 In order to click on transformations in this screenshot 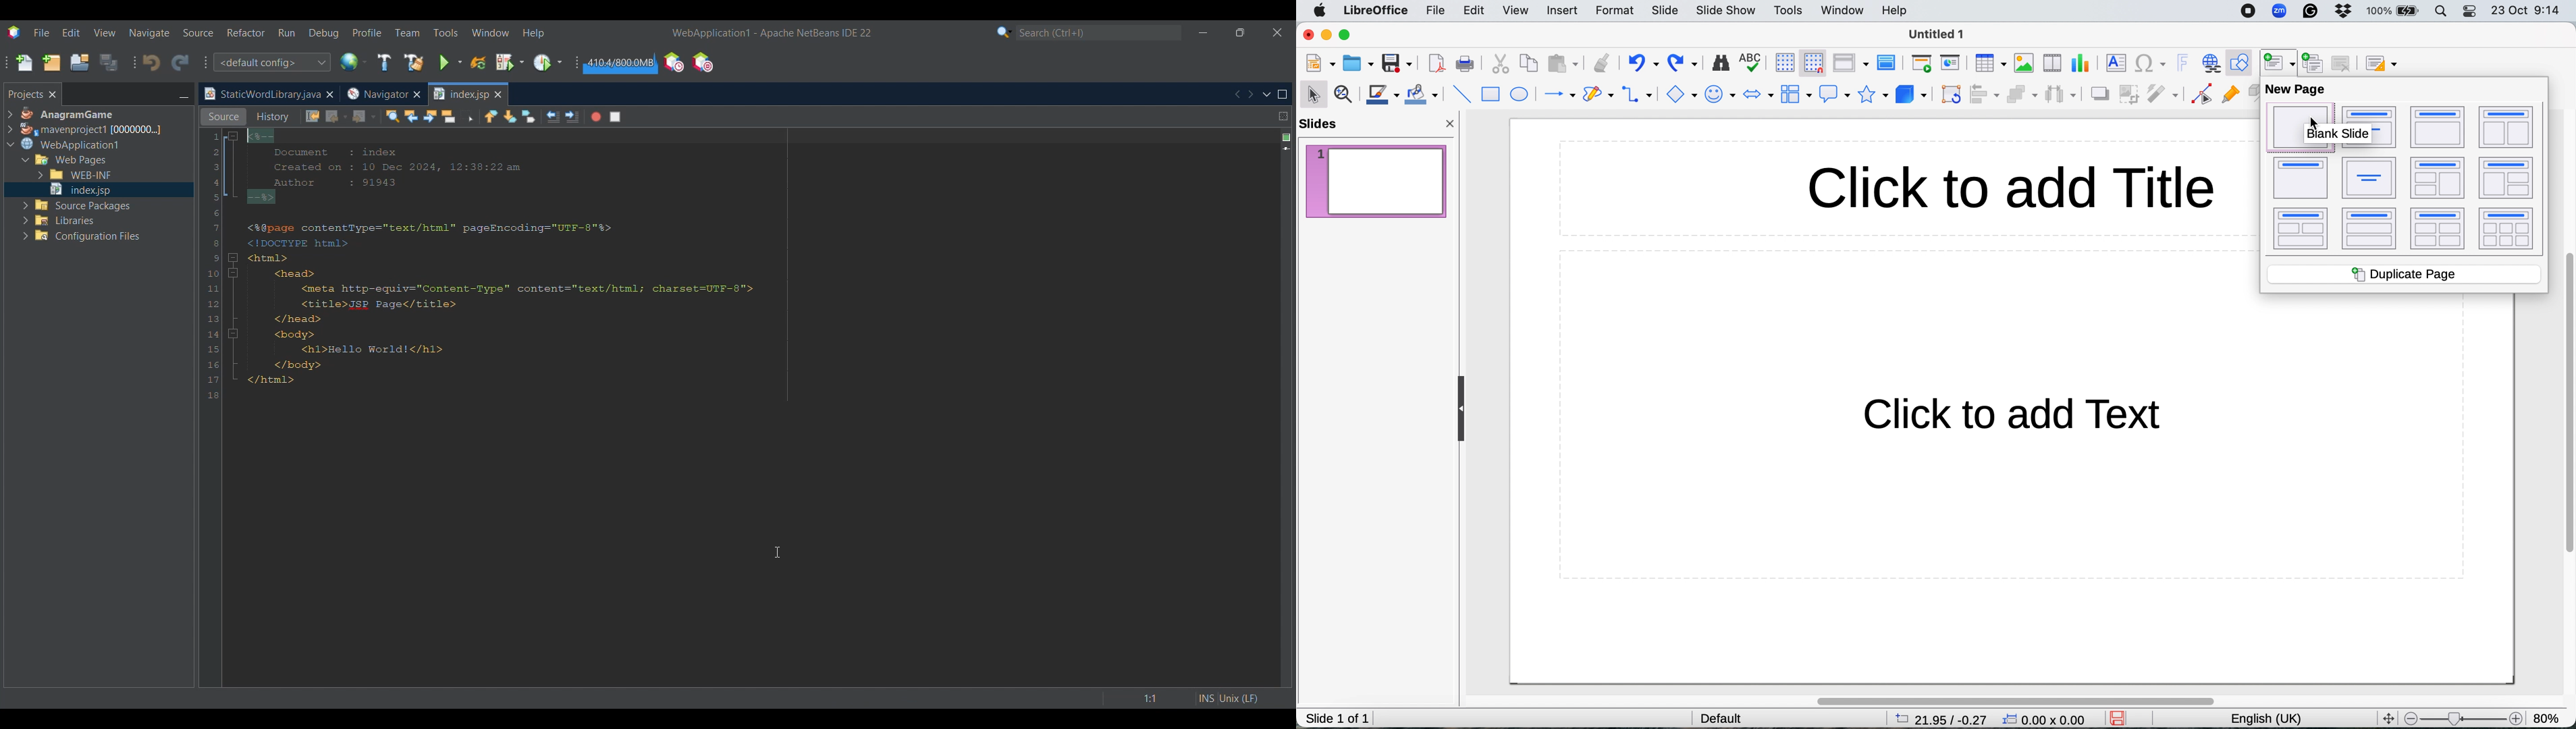, I will do `click(1952, 95)`.